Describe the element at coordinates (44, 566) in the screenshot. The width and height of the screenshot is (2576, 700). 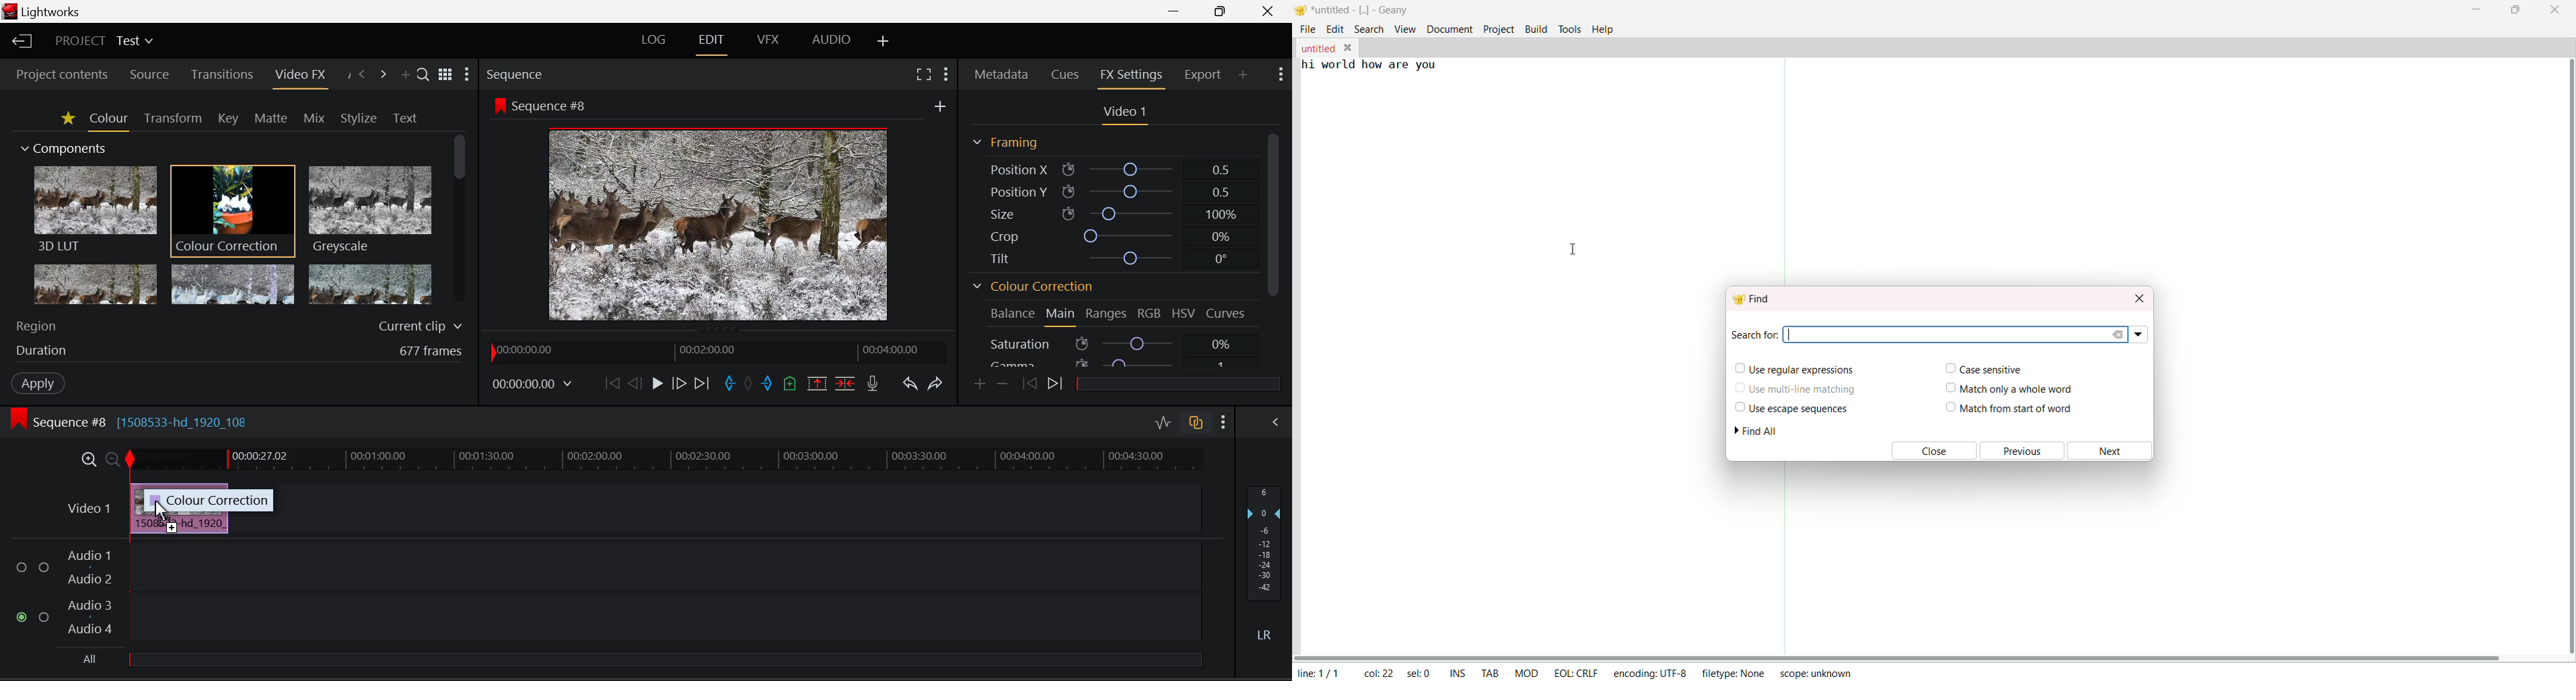
I see `Audio Input Checkbox` at that location.